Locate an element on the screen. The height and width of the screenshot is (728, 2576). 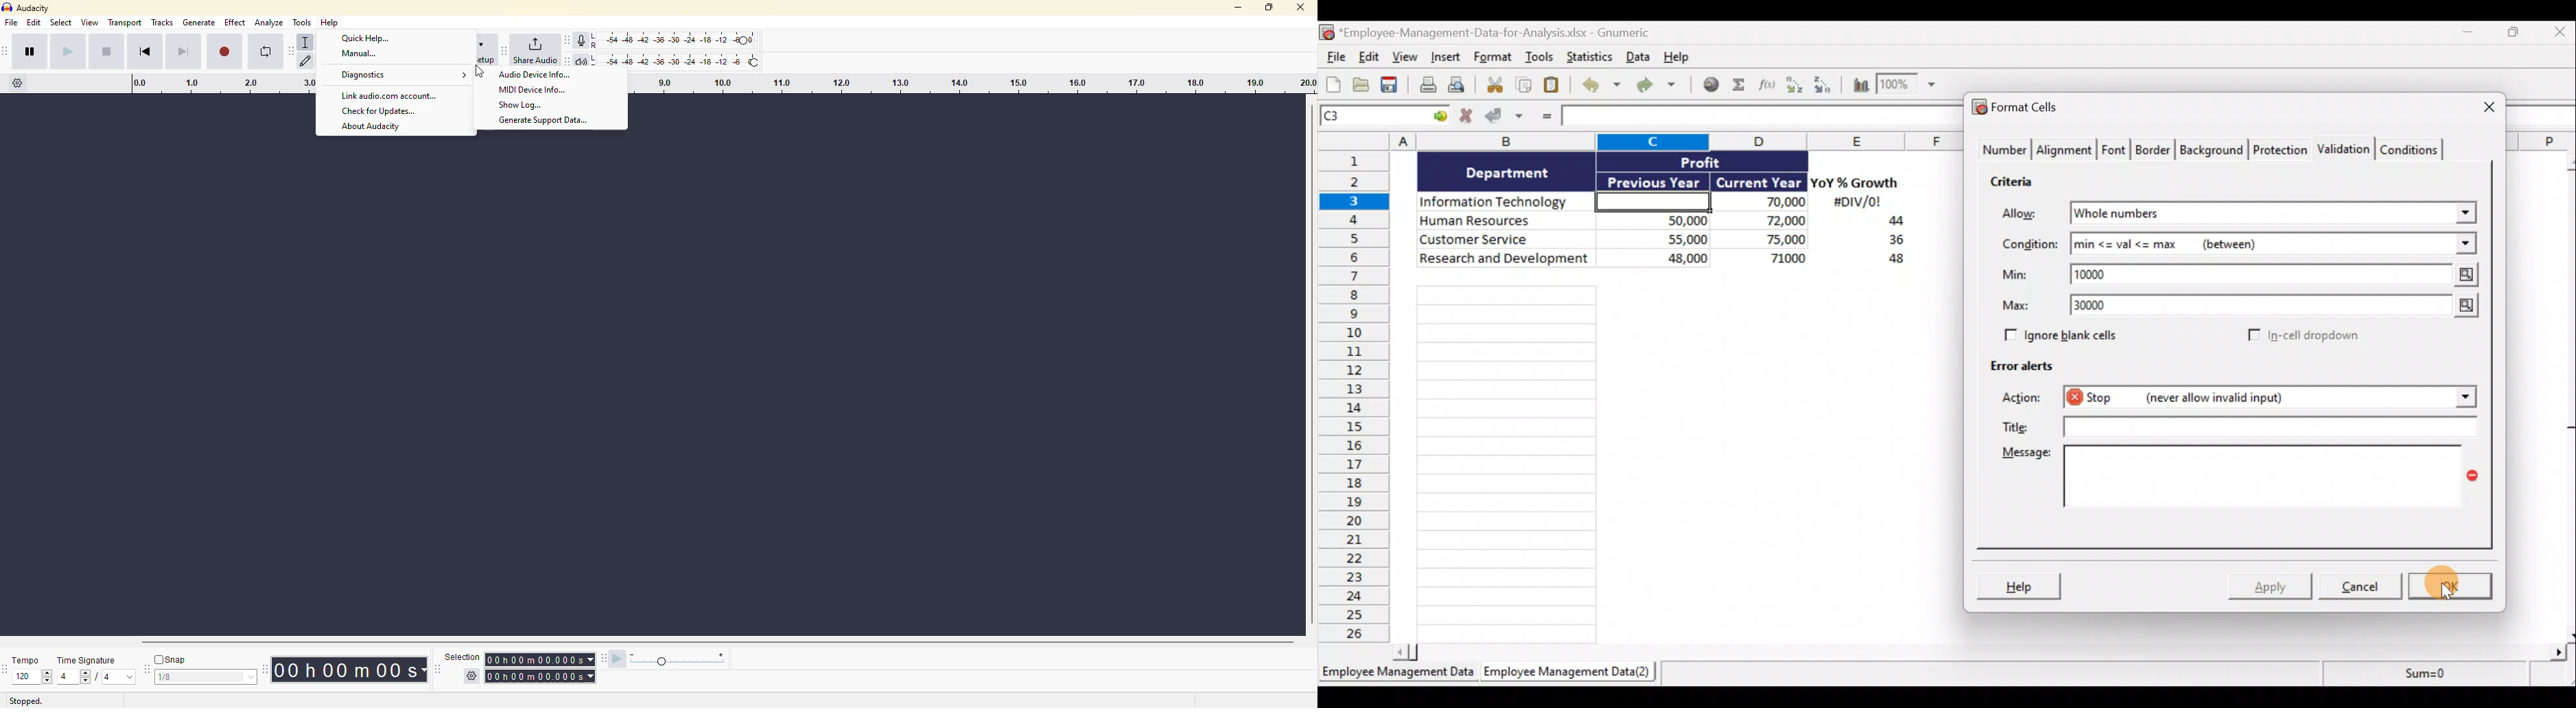
OK is located at coordinates (2452, 585).